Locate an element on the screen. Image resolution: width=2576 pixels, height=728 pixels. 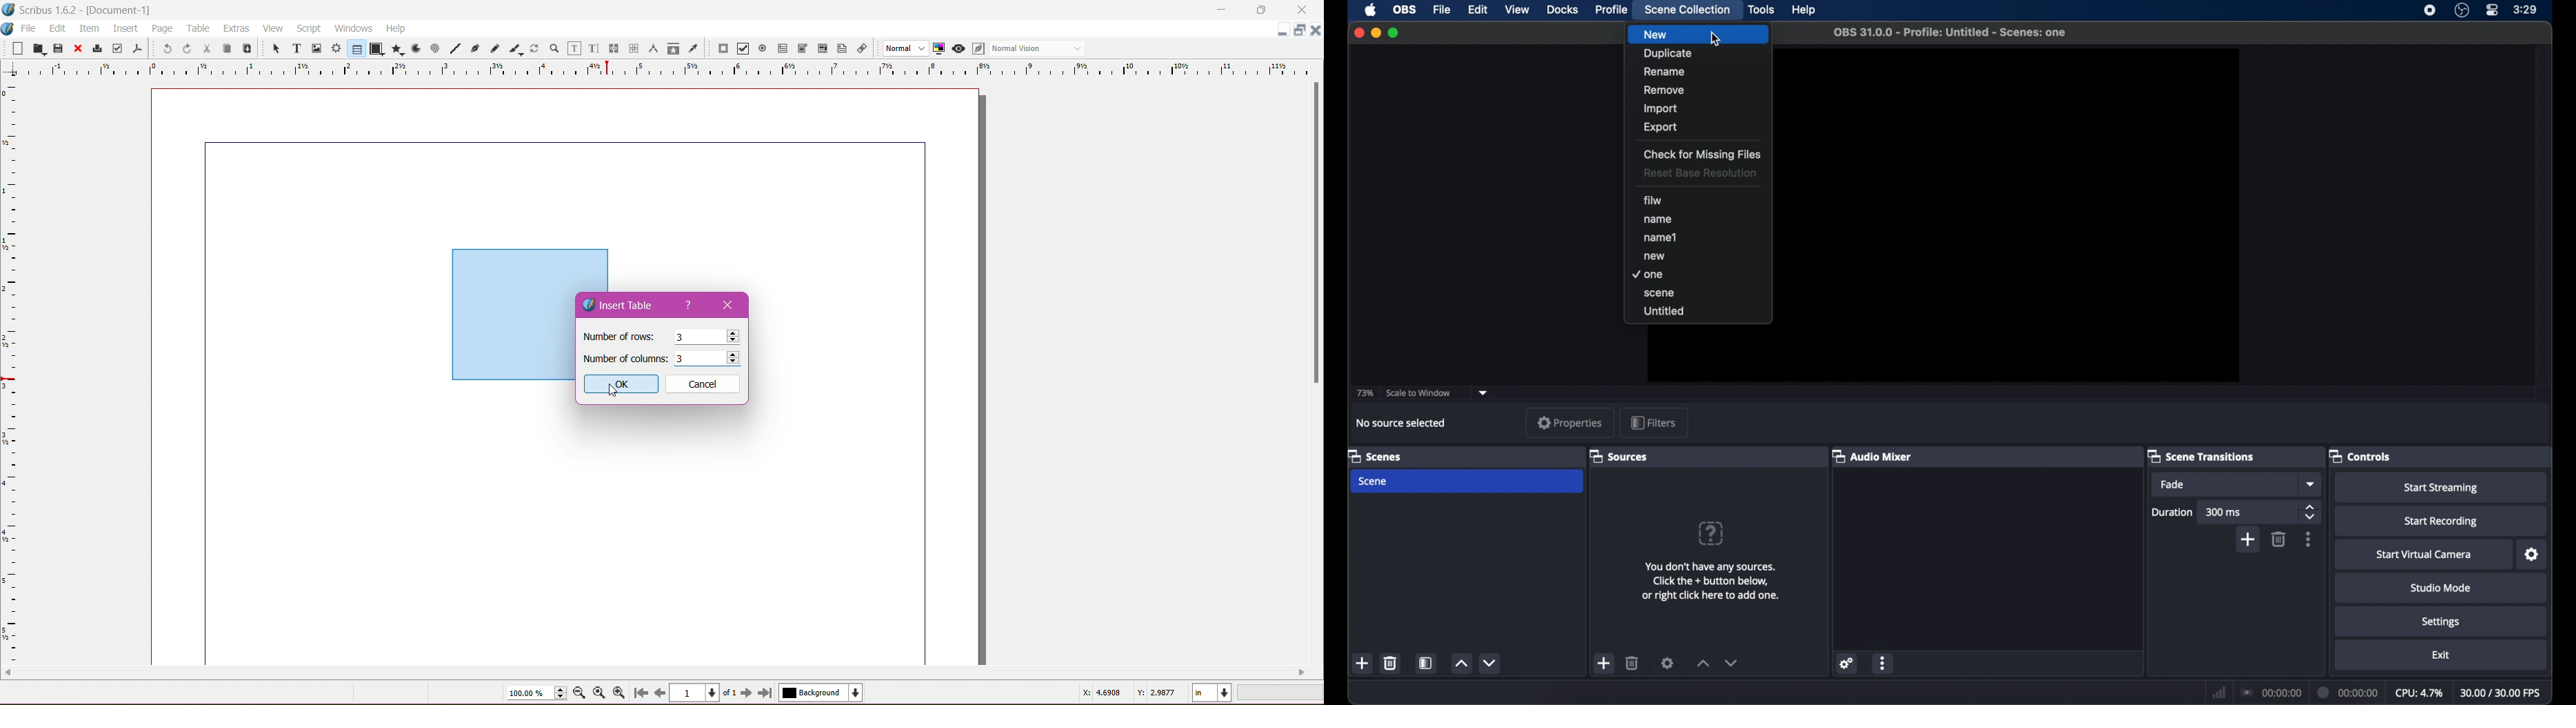
Arc is located at coordinates (414, 48).